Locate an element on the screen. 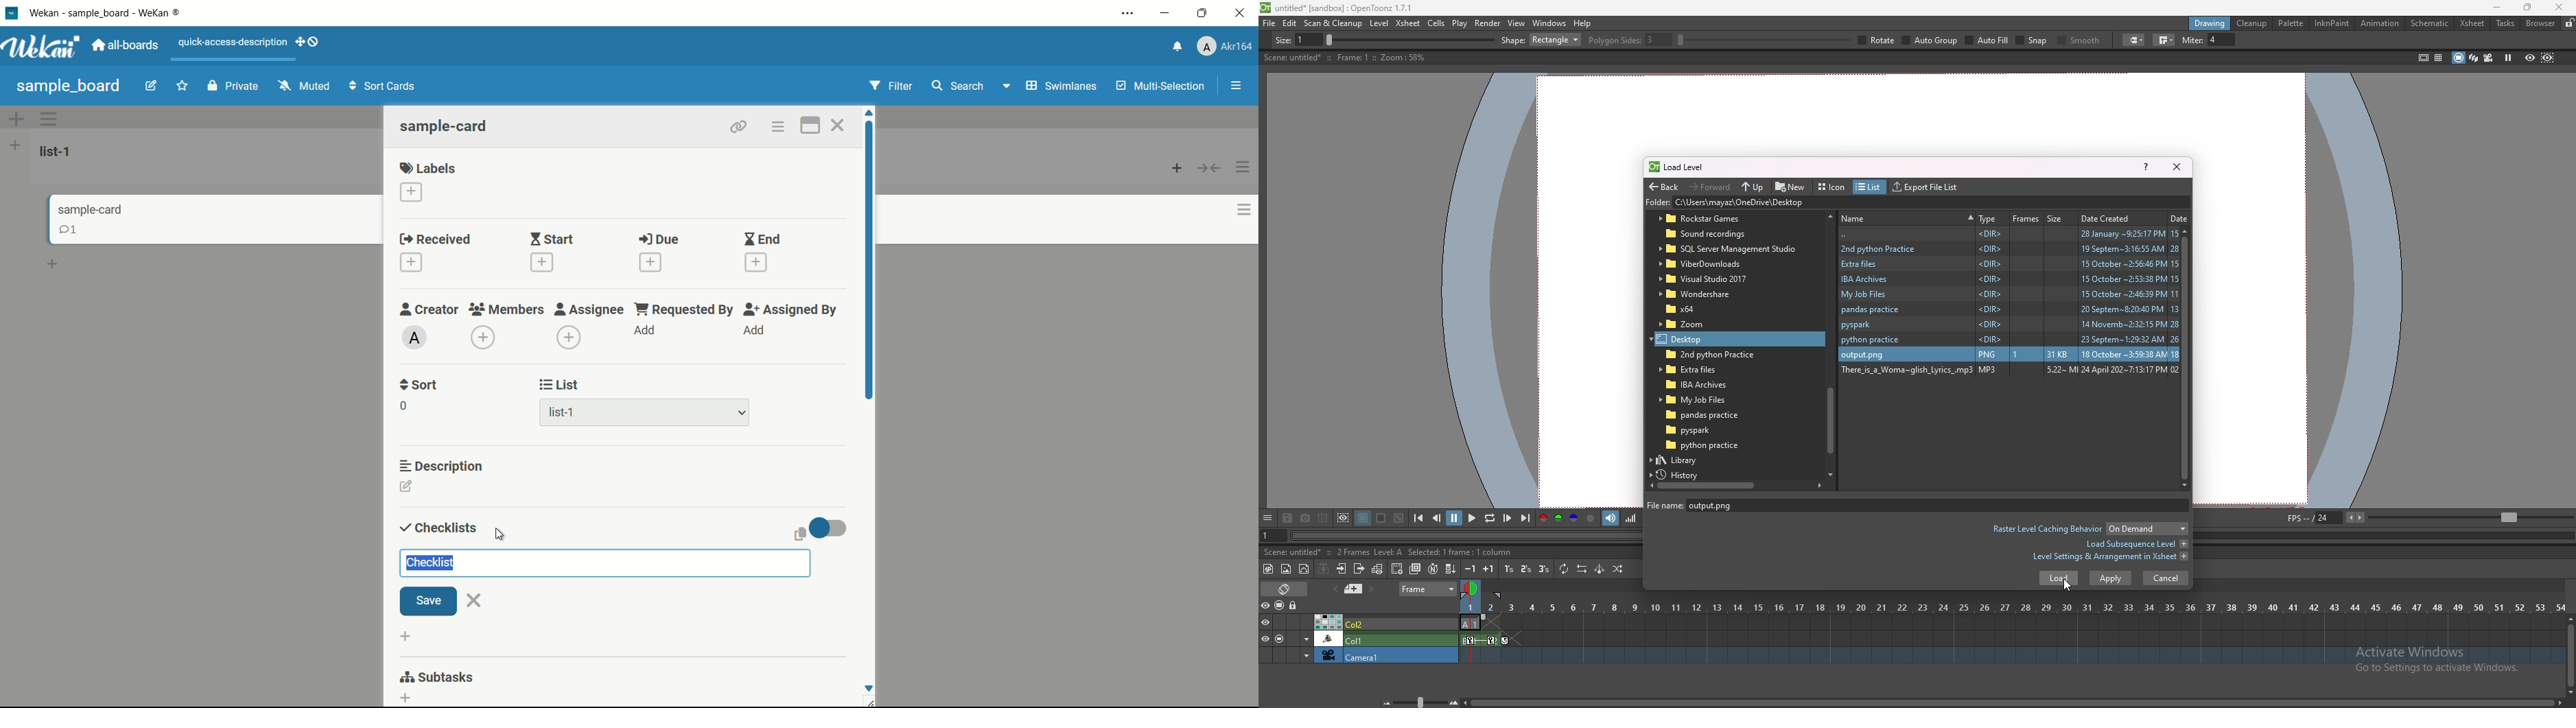  menu is located at coordinates (1236, 85).